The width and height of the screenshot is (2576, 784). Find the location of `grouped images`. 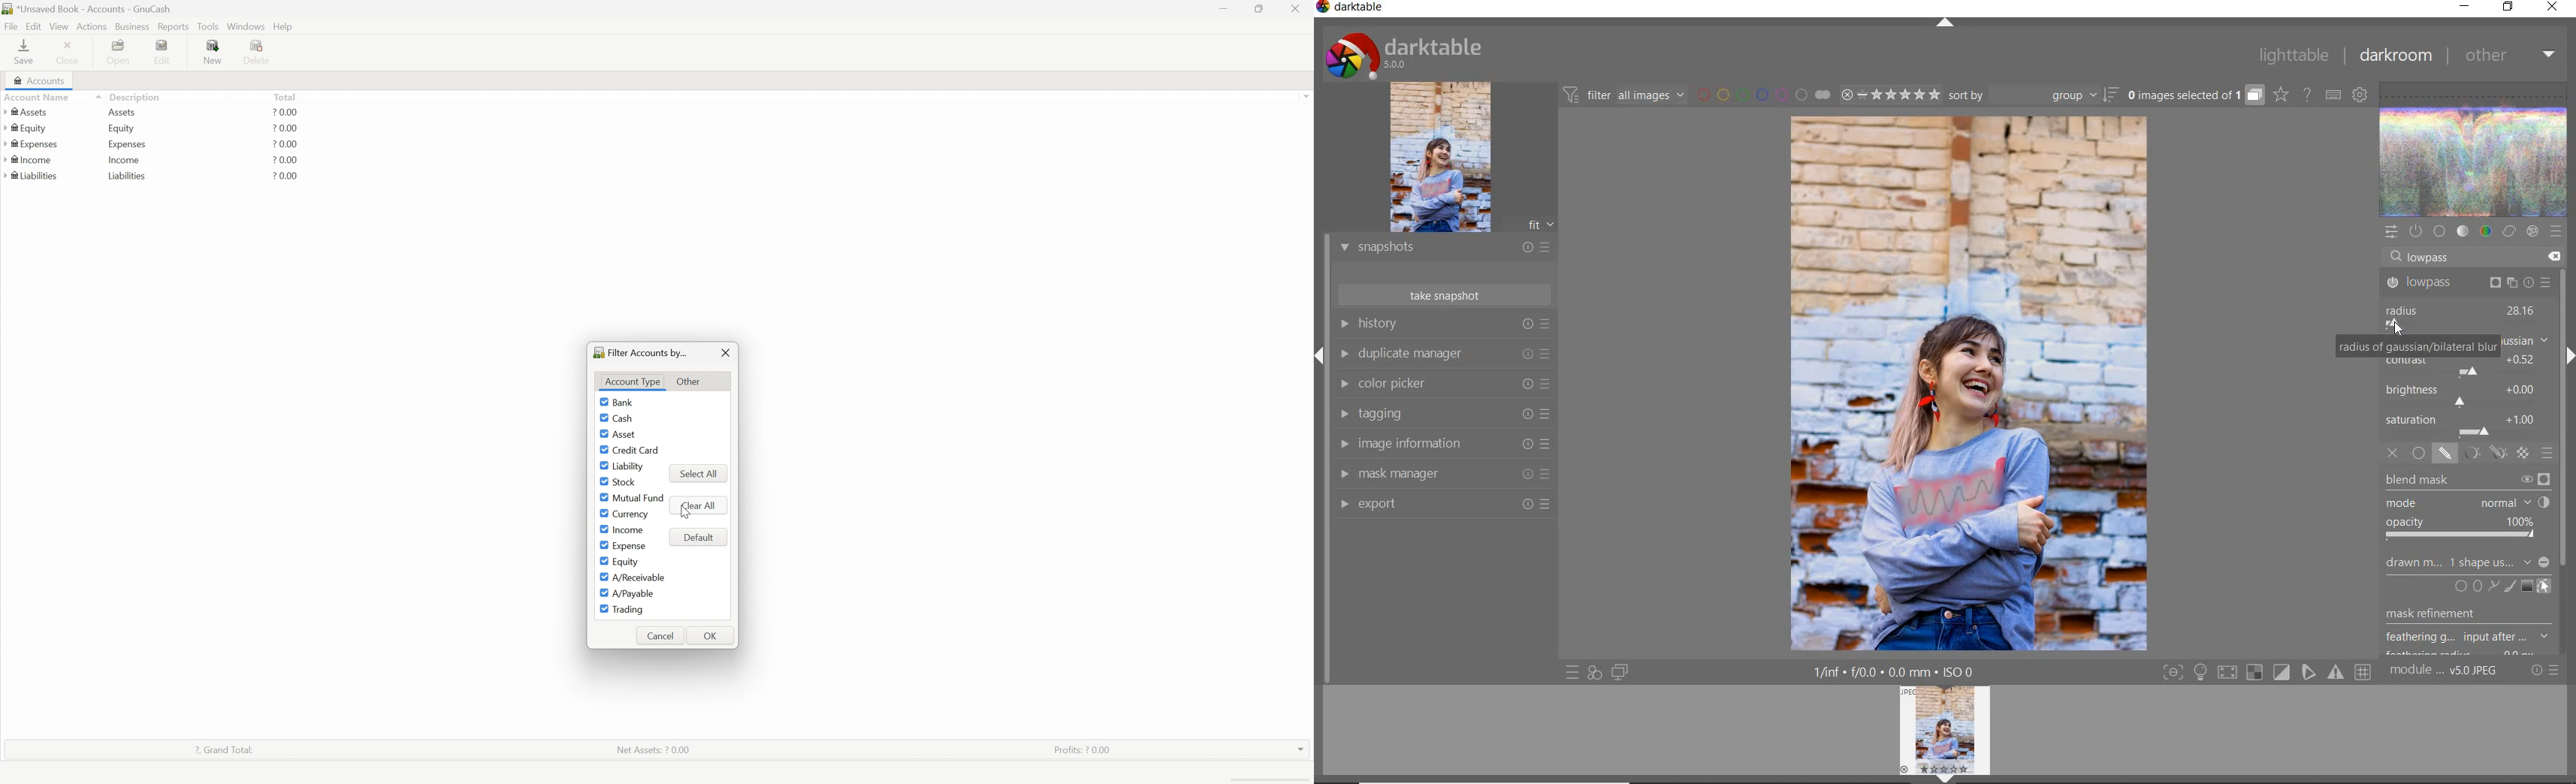

grouped images is located at coordinates (2194, 95).